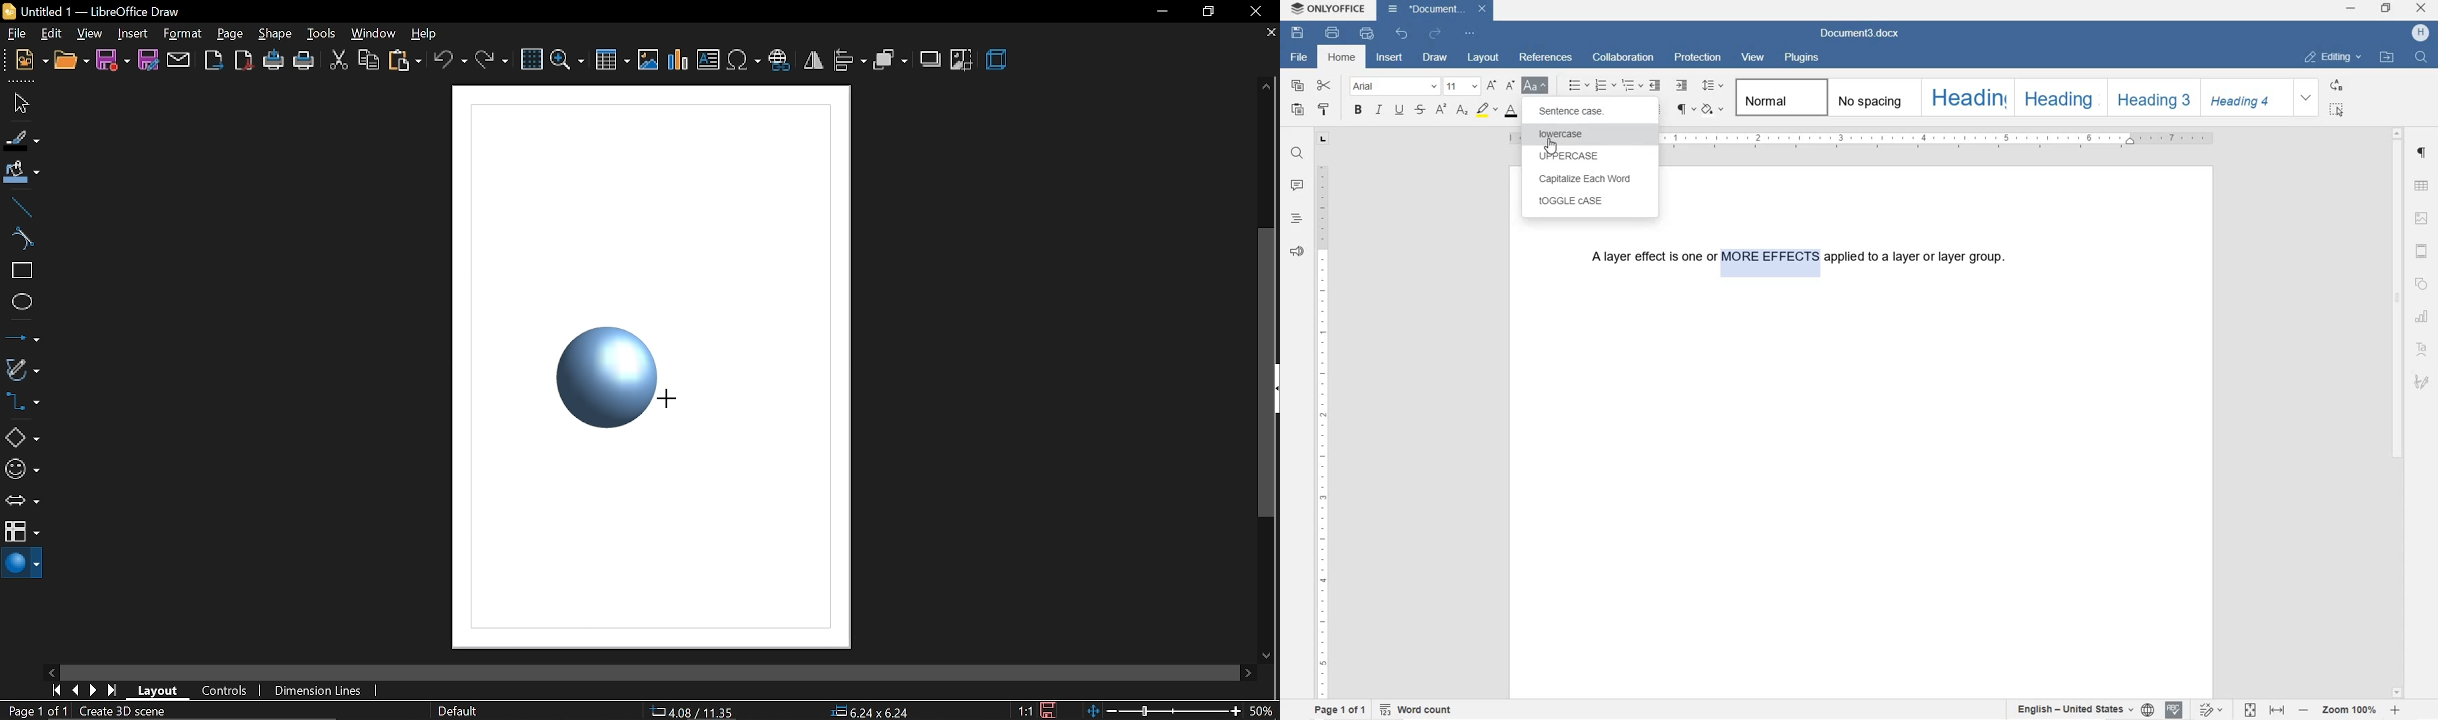 The image size is (2464, 728). I want to click on DRAW, so click(1435, 57).